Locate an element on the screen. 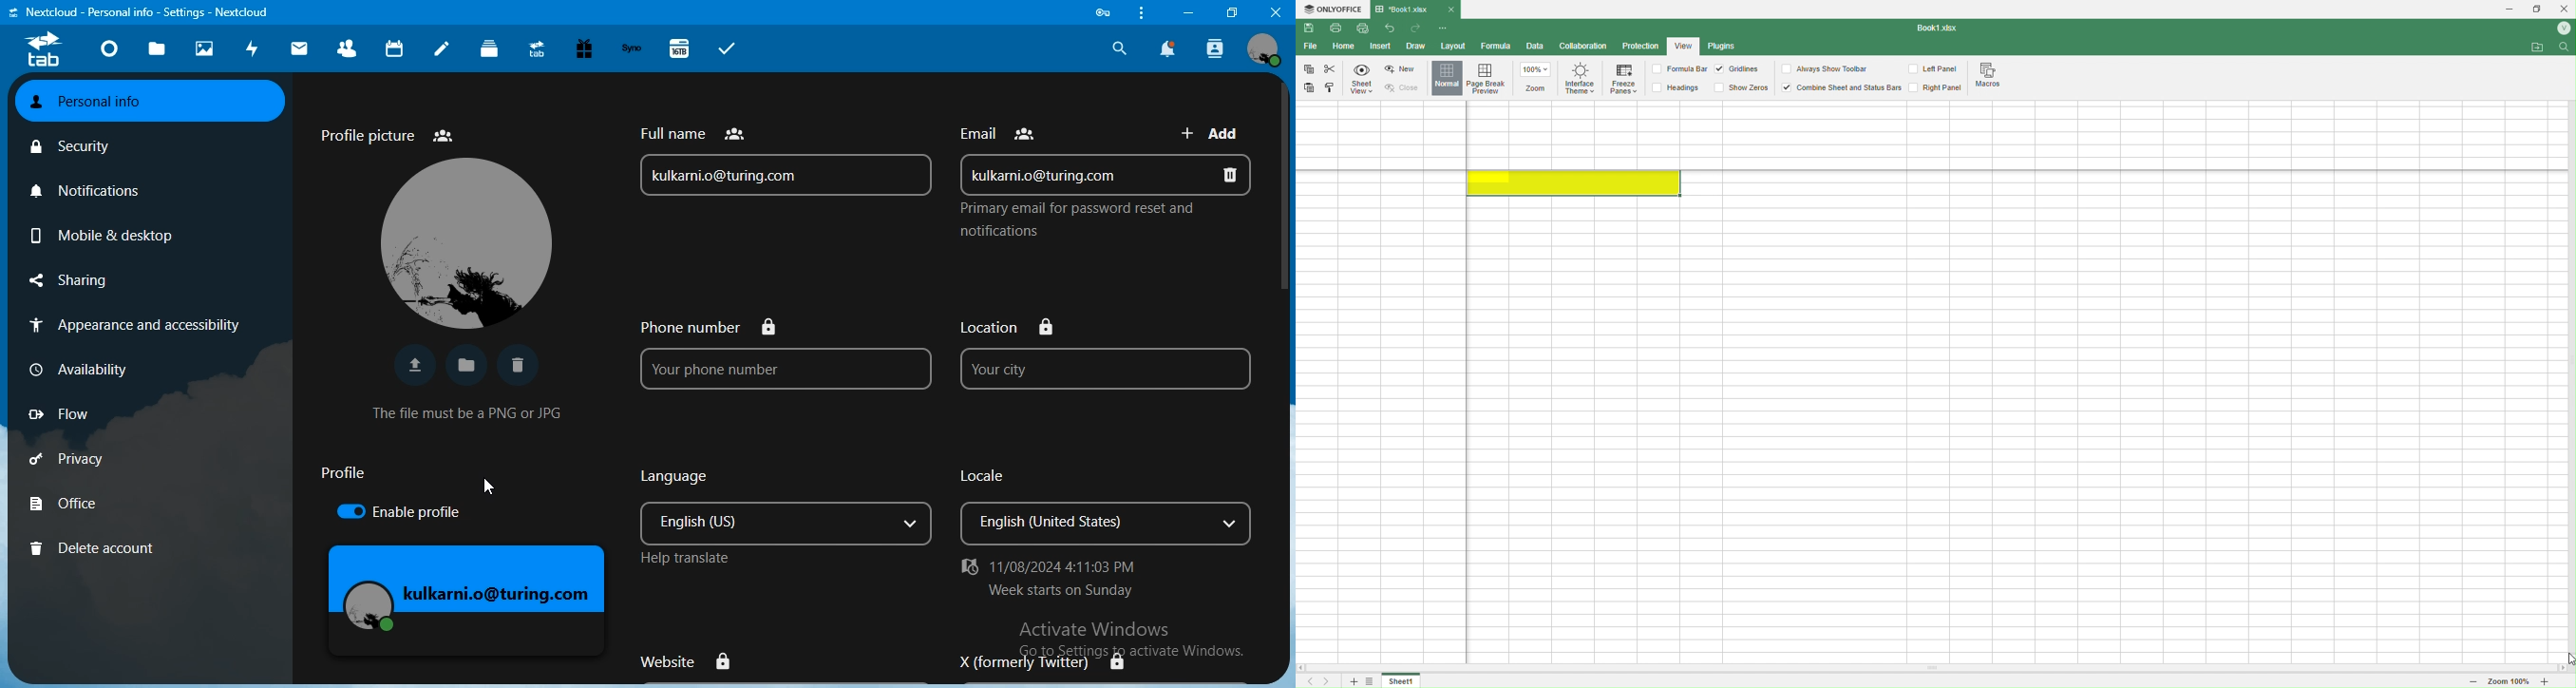 This screenshot has height=700, width=2576. upgrade is located at coordinates (538, 49).